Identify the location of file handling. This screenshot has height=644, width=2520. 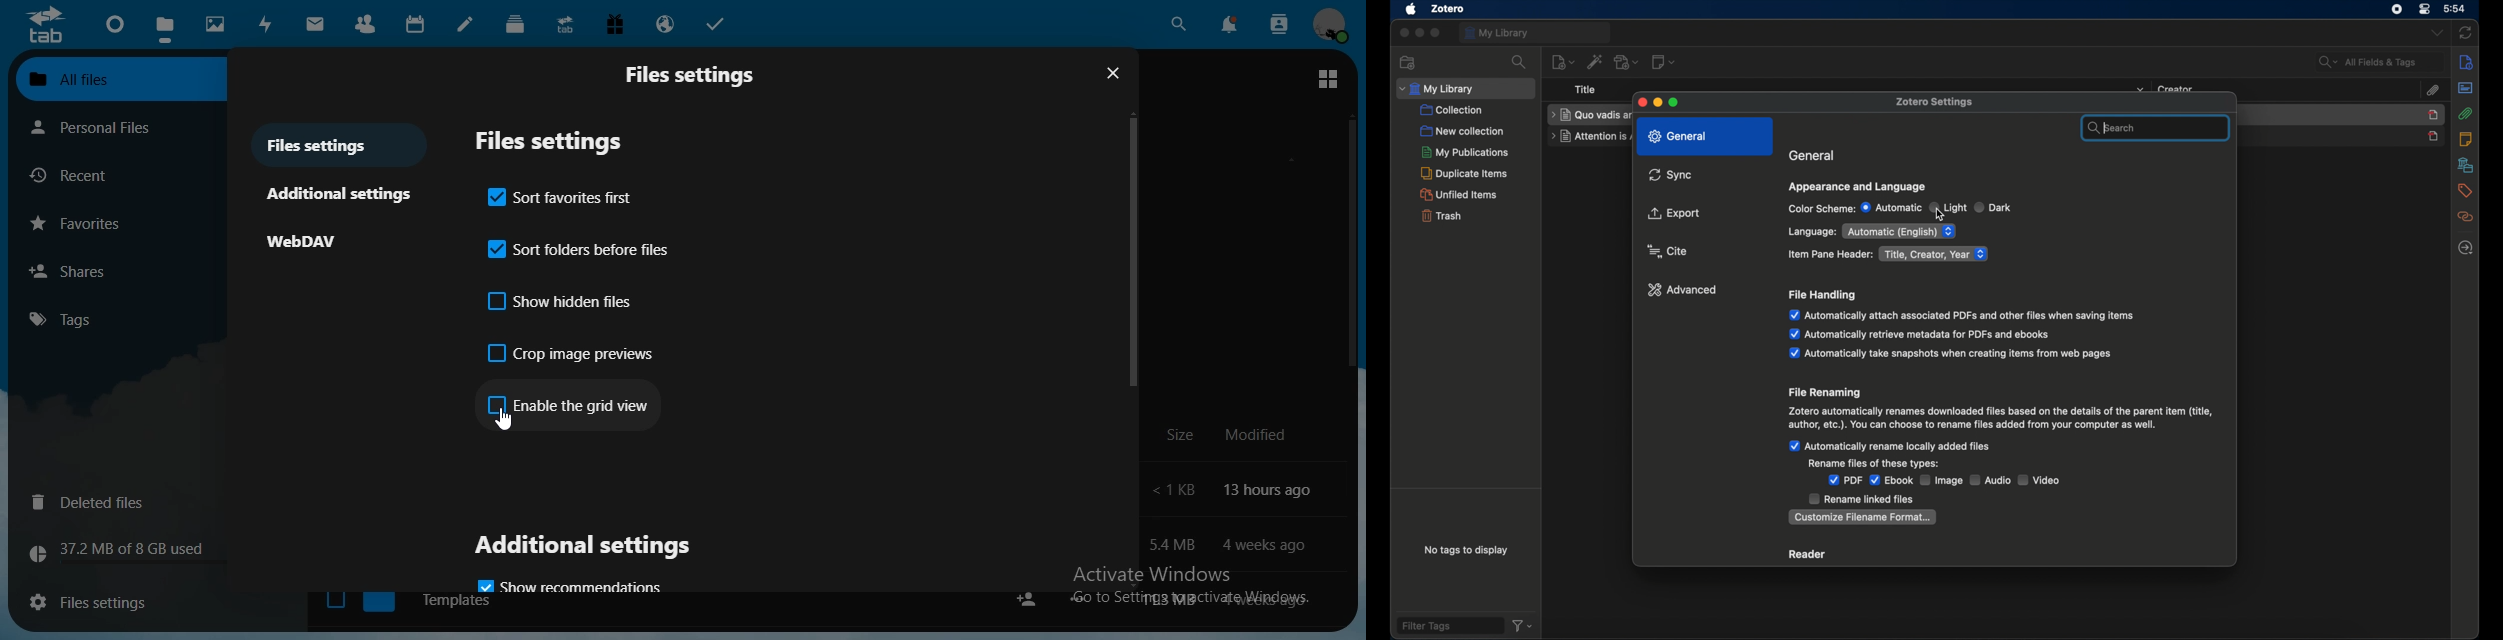
(1822, 295).